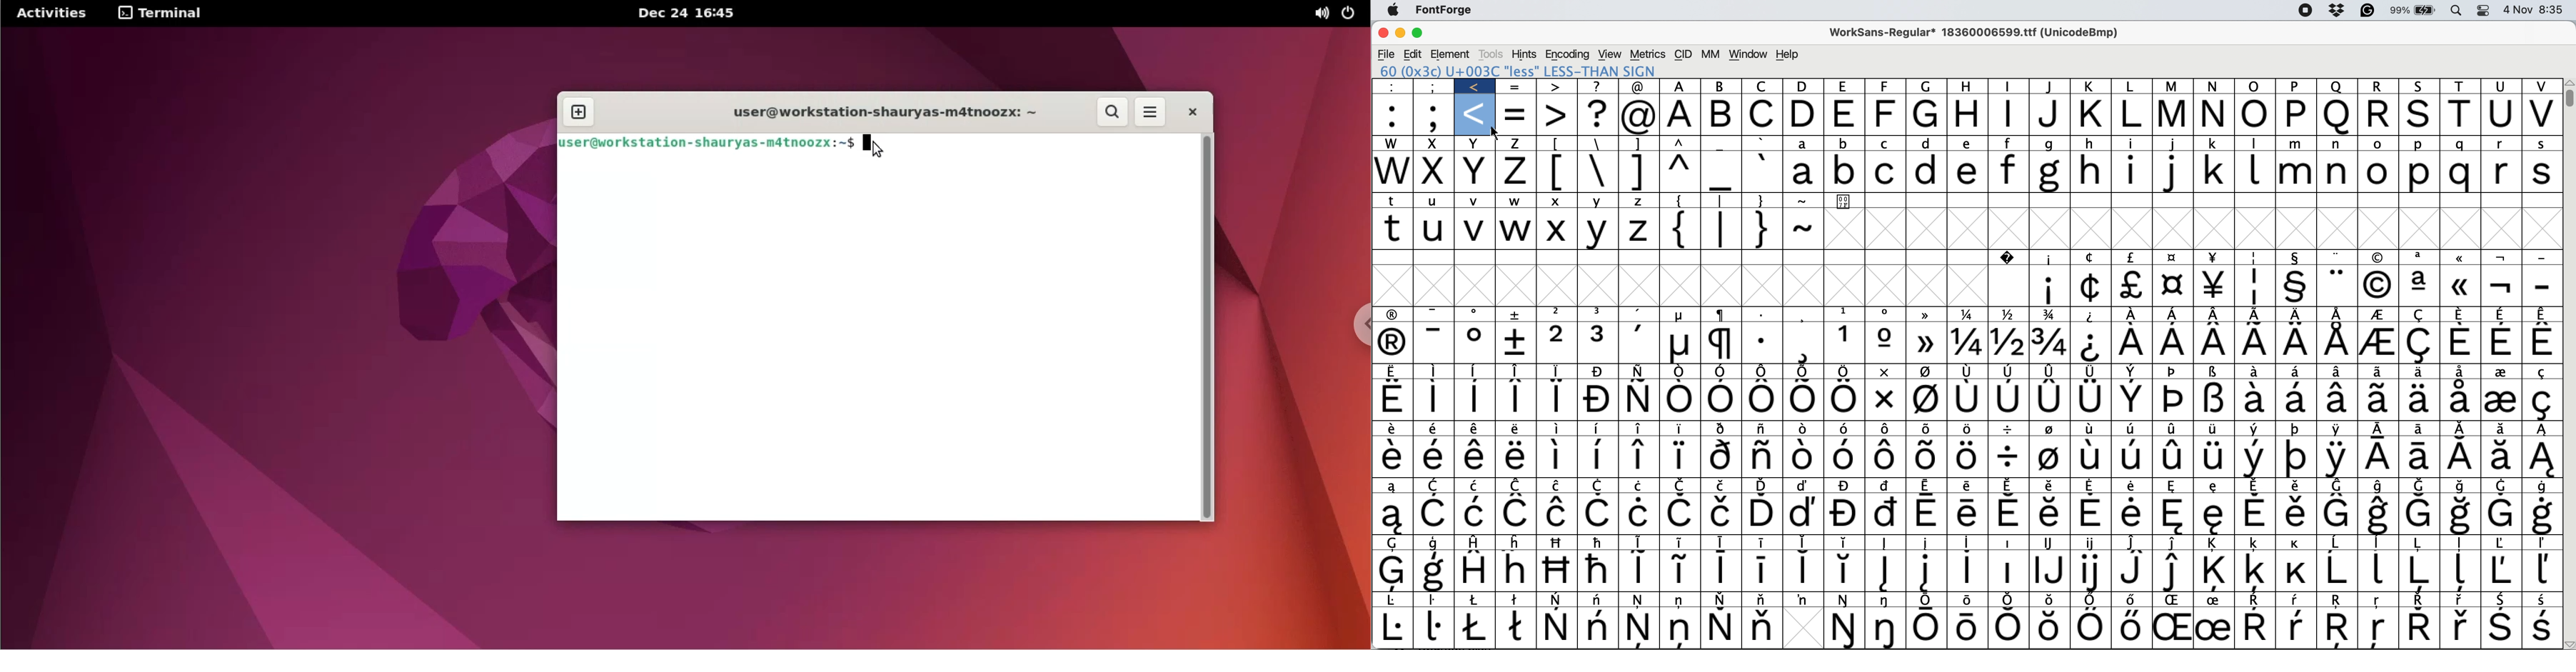  I want to click on Symbol, so click(2008, 629).